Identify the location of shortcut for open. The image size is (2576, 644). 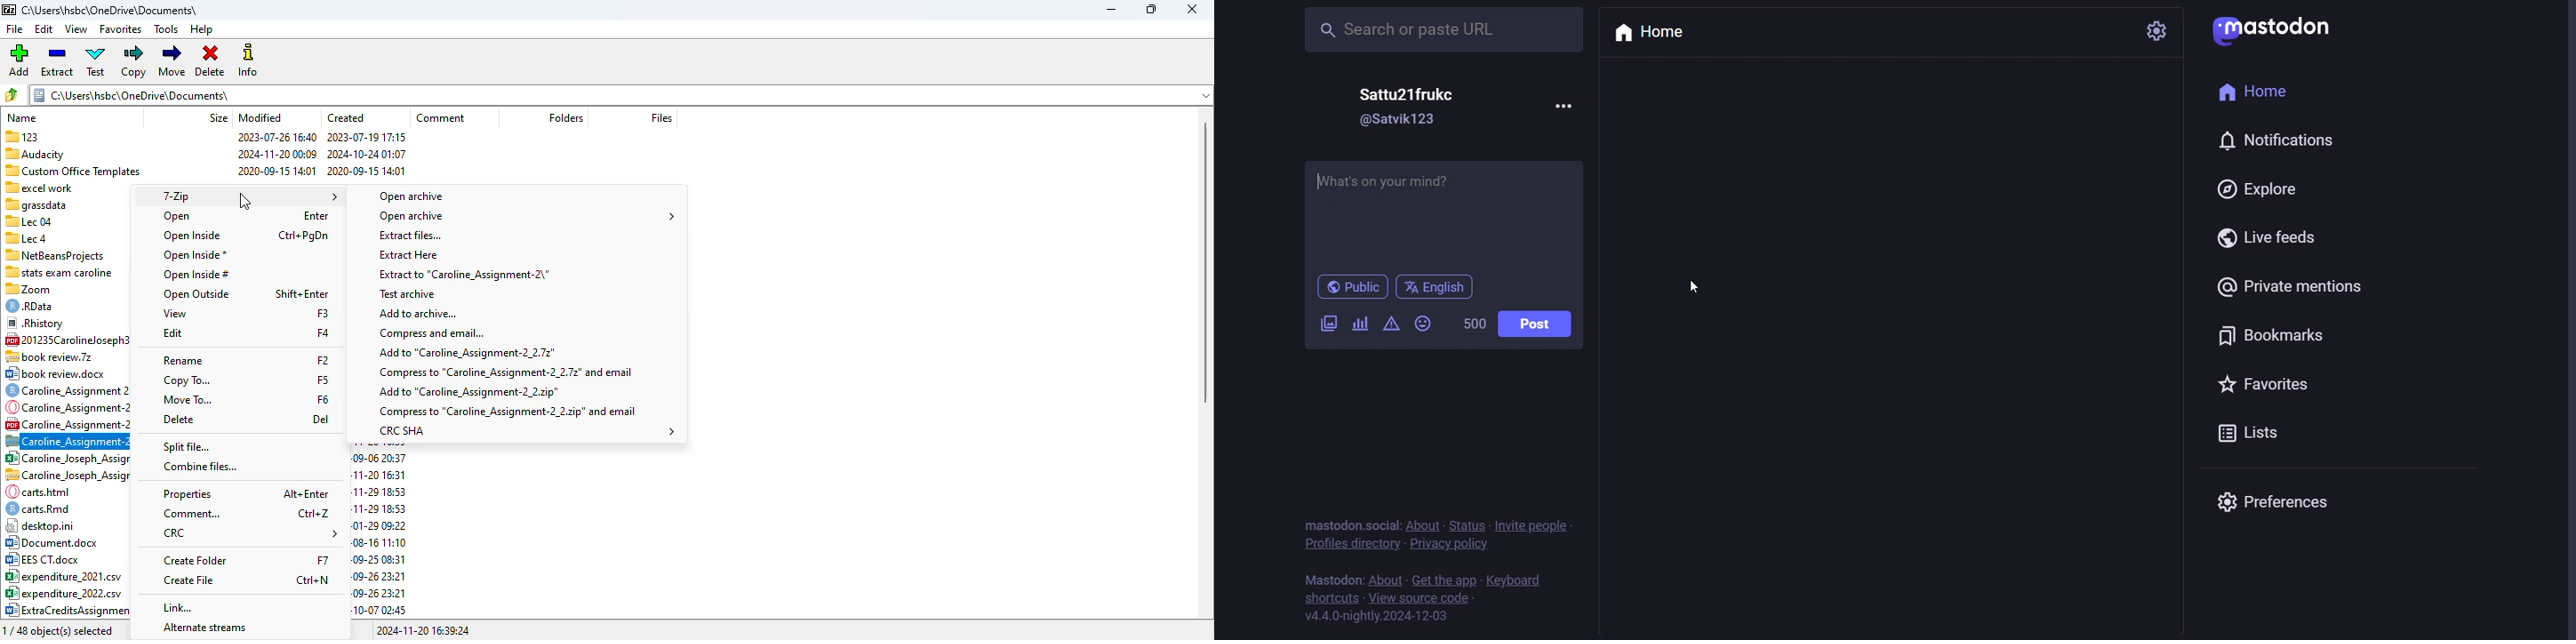
(316, 215).